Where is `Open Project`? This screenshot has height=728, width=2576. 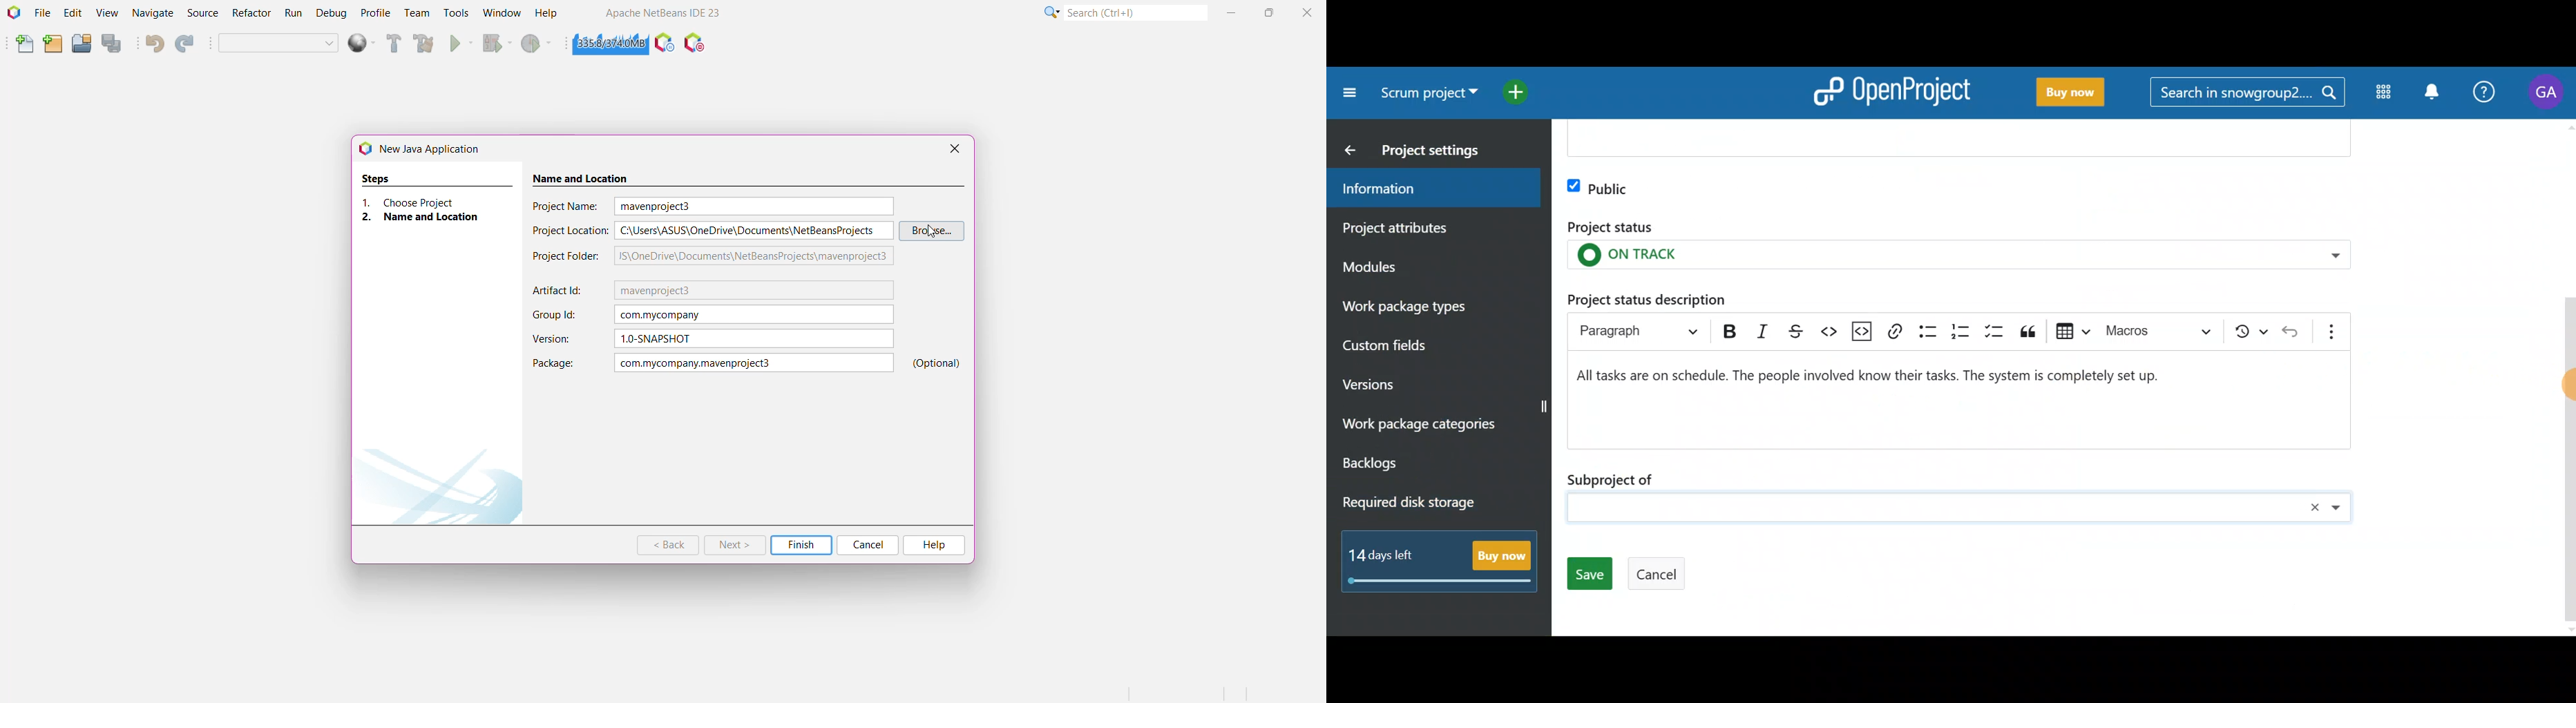
Open Project is located at coordinates (81, 45).